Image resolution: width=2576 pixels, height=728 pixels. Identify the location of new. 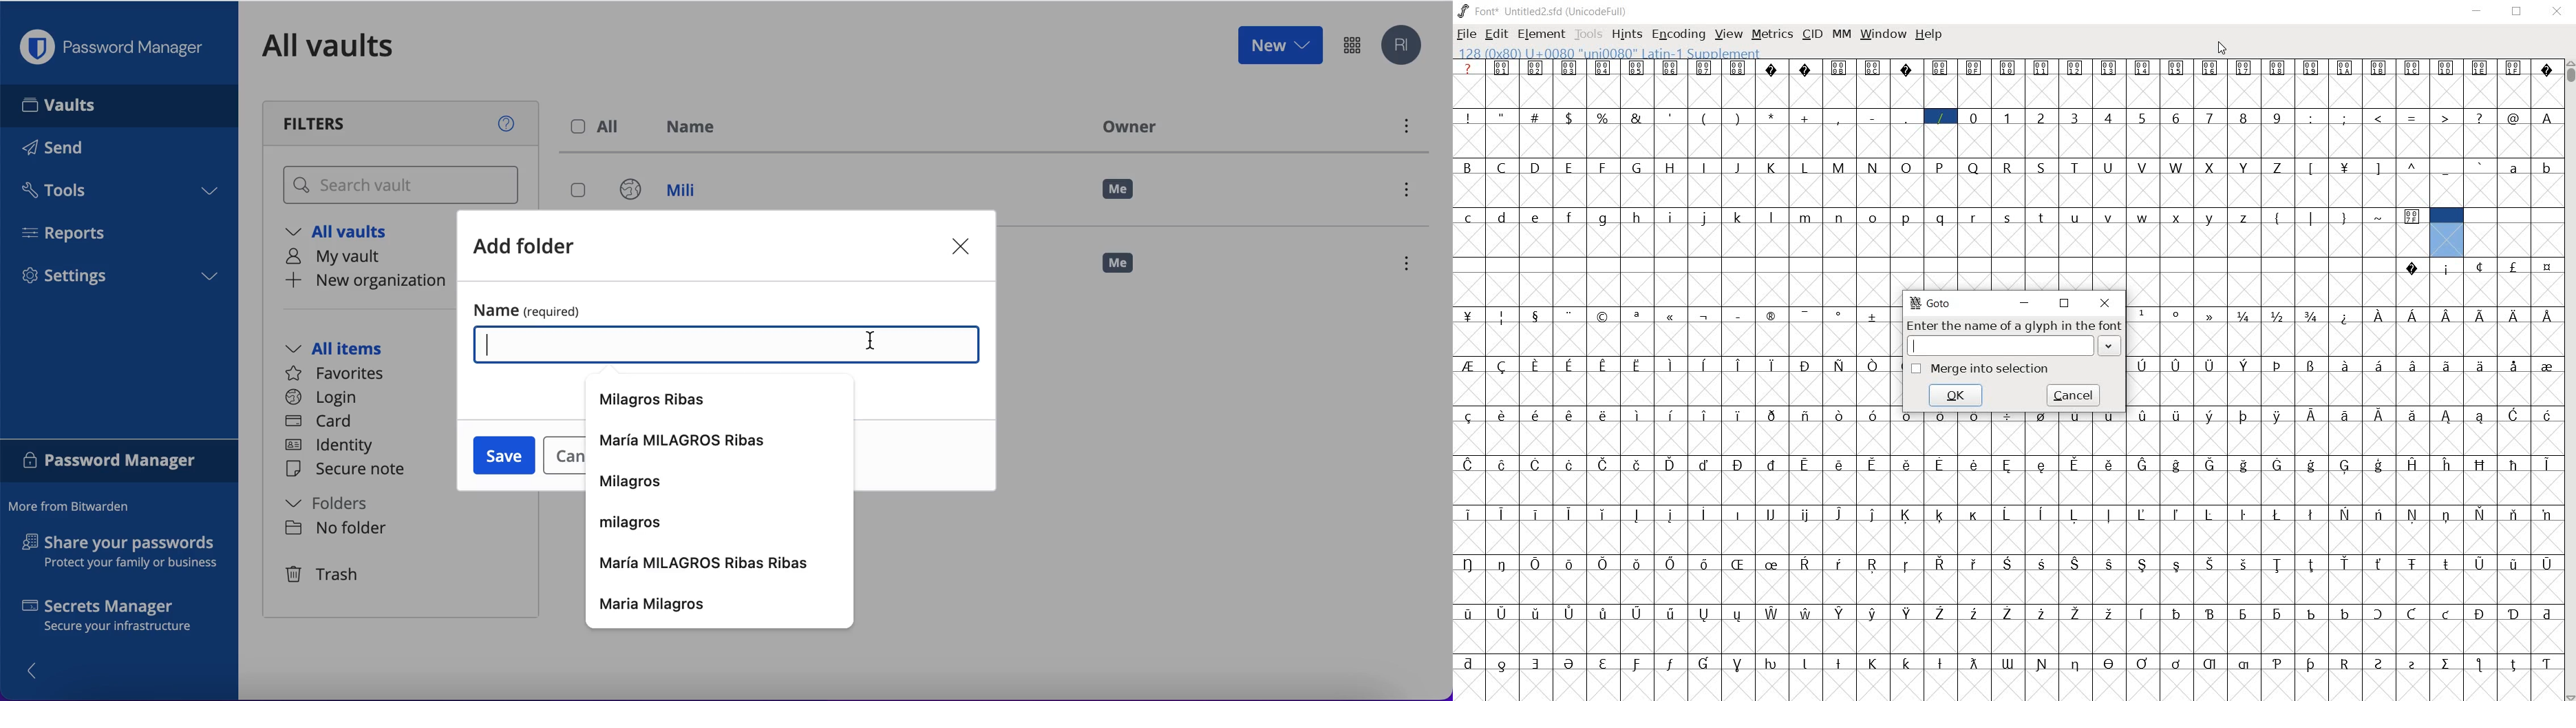
(1280, 44).